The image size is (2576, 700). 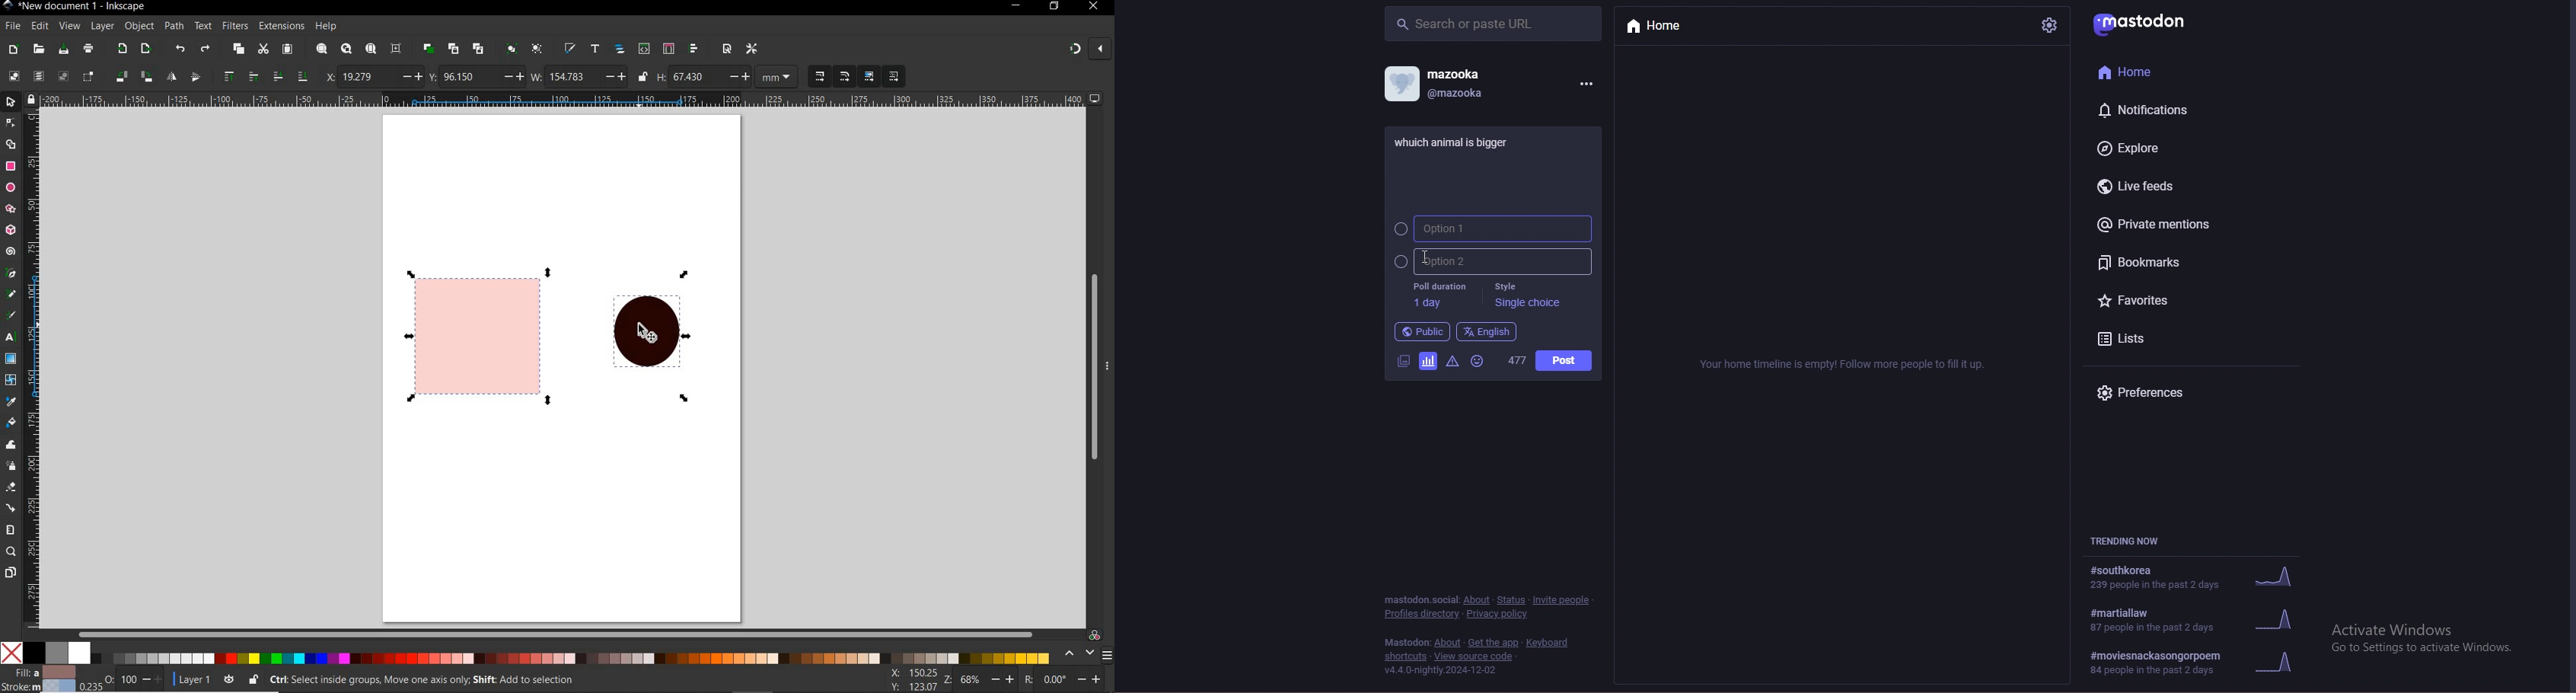 I want to click on open file dialog, so click(x=39, y=50).